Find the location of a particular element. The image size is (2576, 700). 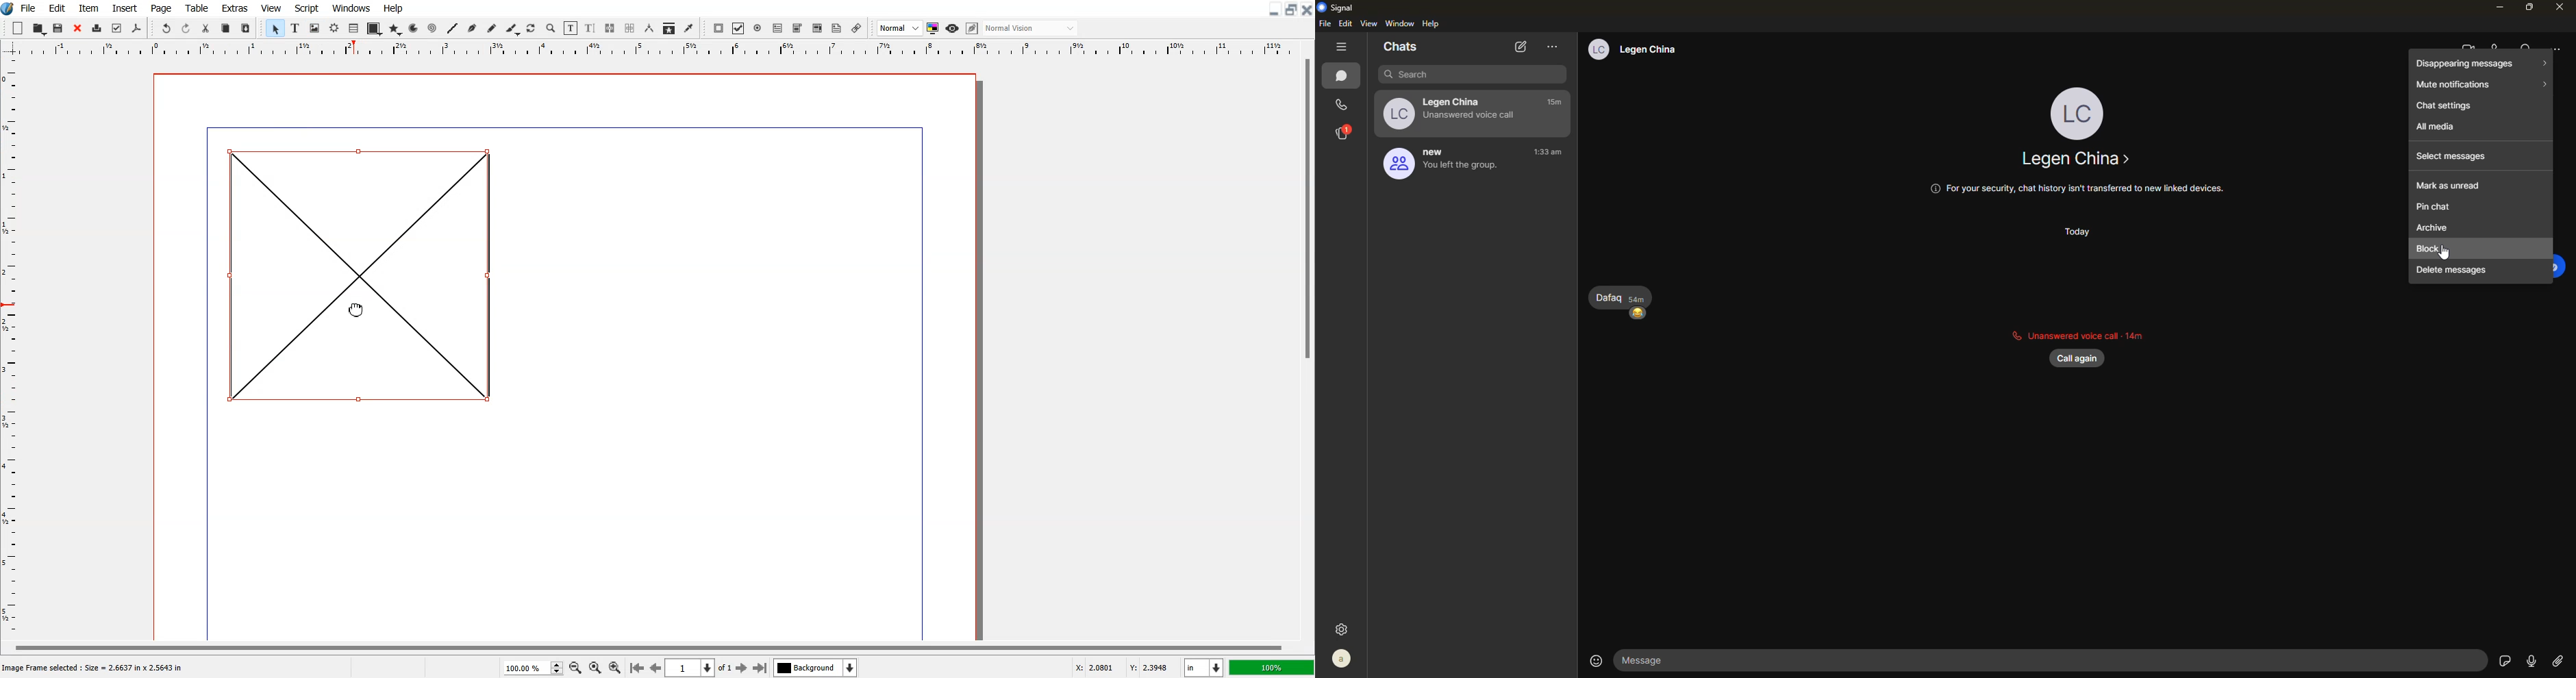

Select Item is located at coordinates (275, 29).